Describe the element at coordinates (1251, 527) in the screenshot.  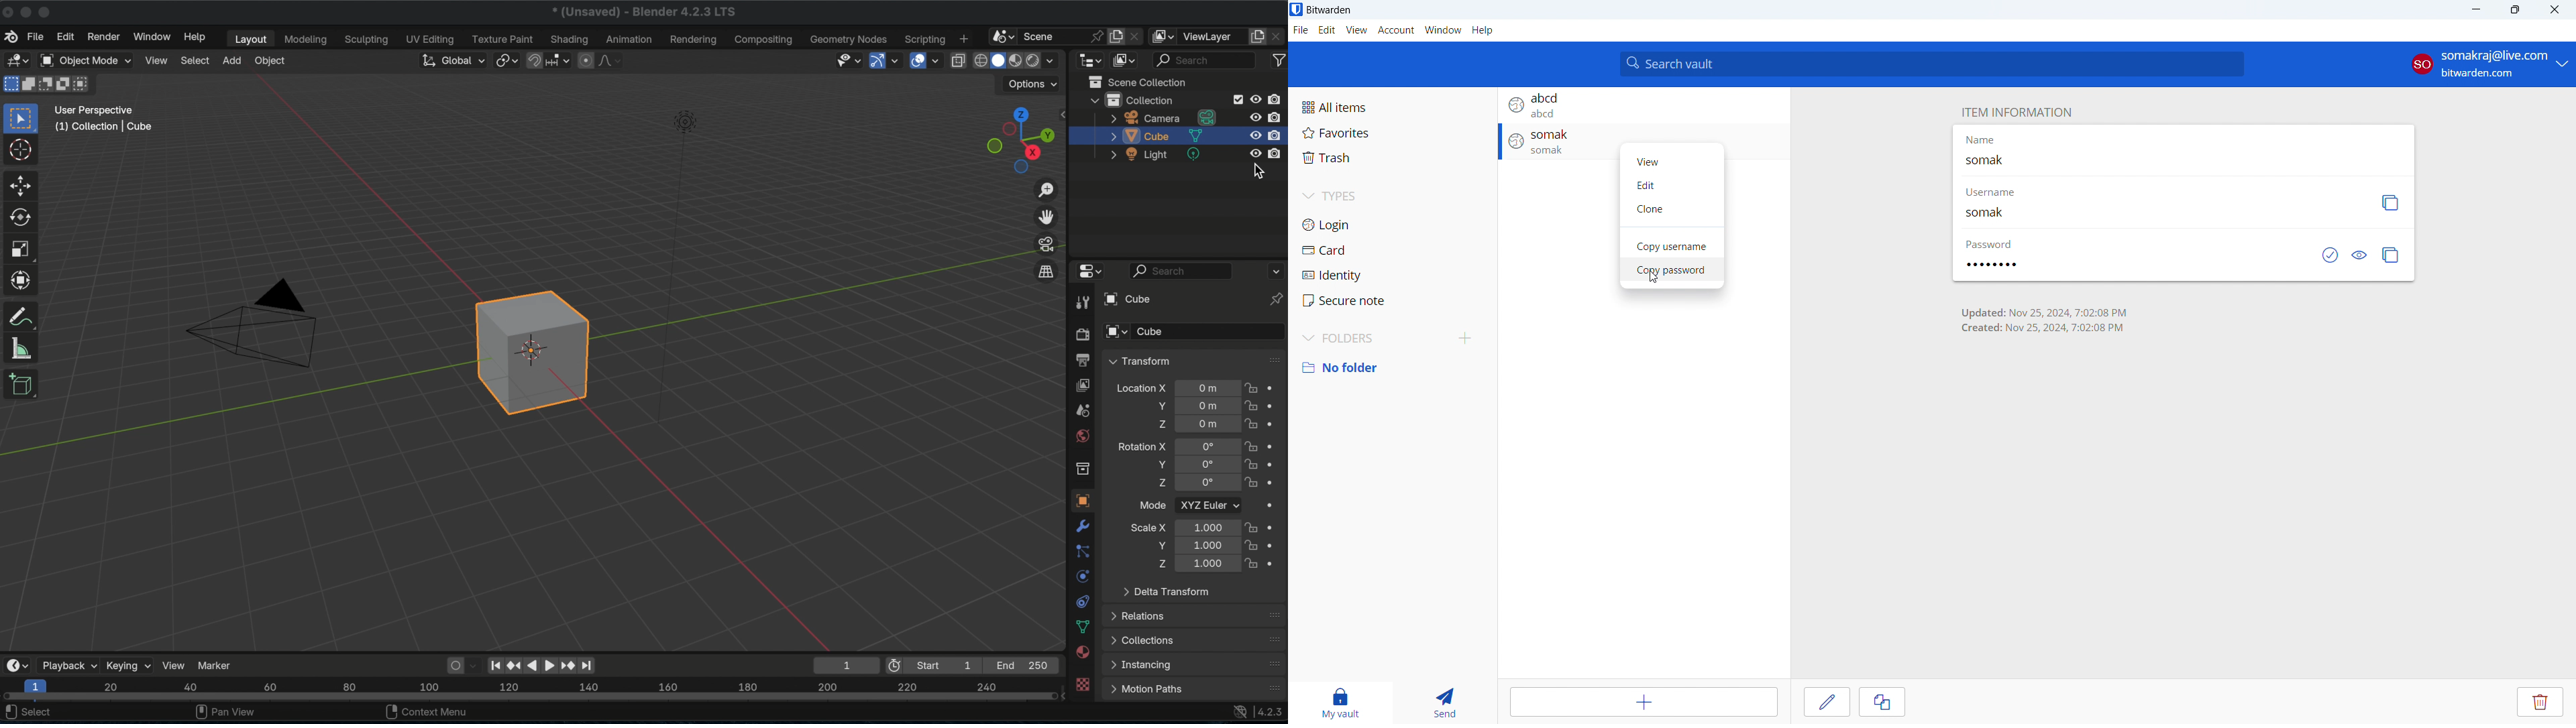
I see `lock scale` at that location.